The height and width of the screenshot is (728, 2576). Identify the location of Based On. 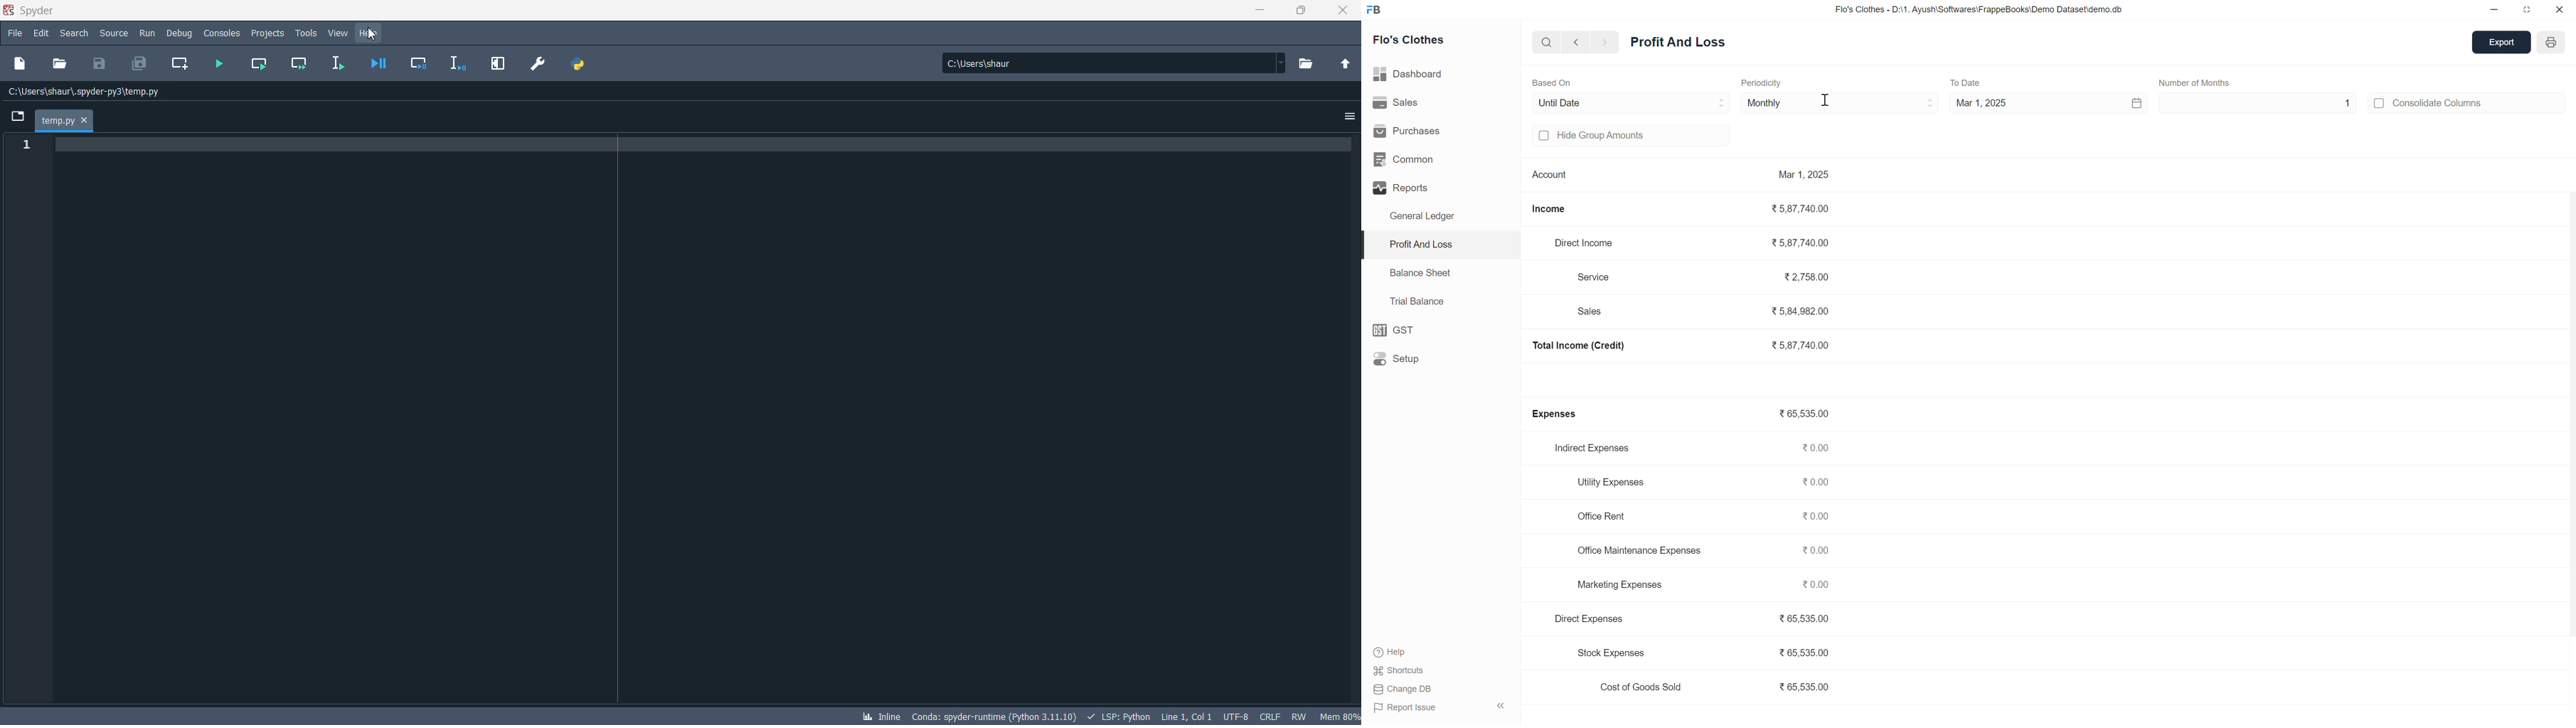
(1560, 83).